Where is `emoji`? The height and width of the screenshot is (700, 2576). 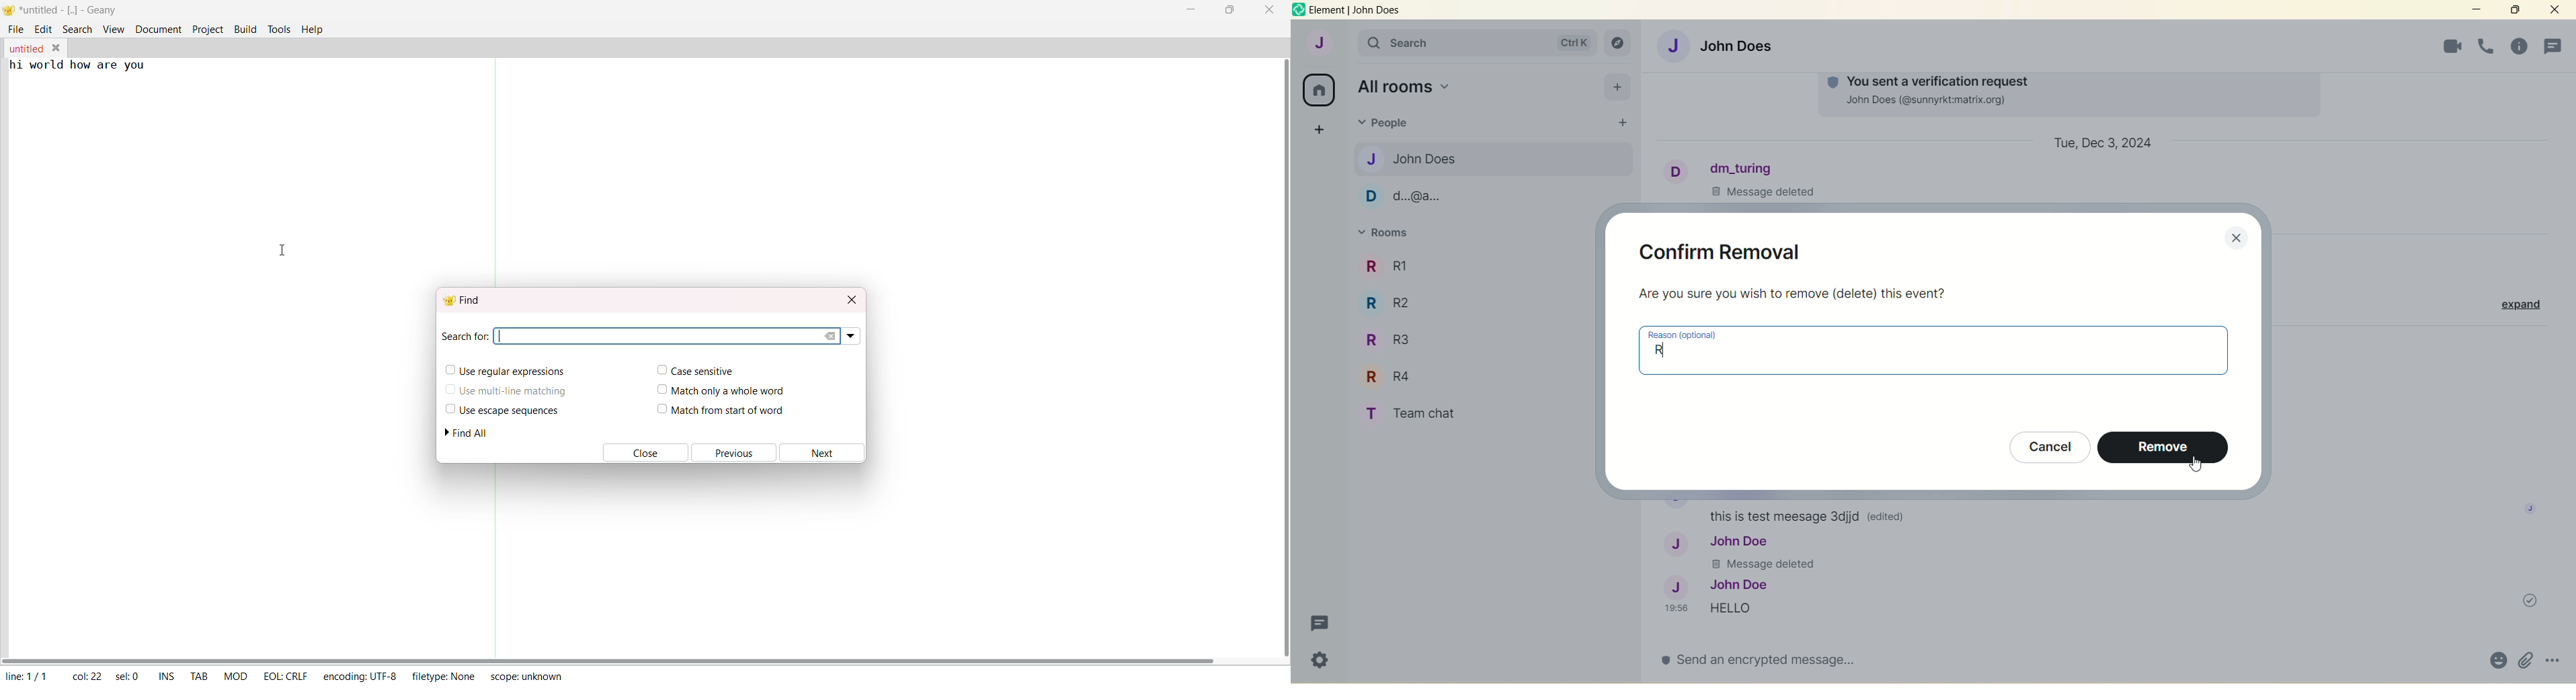 emoji is located at coordinates (2493, 660).